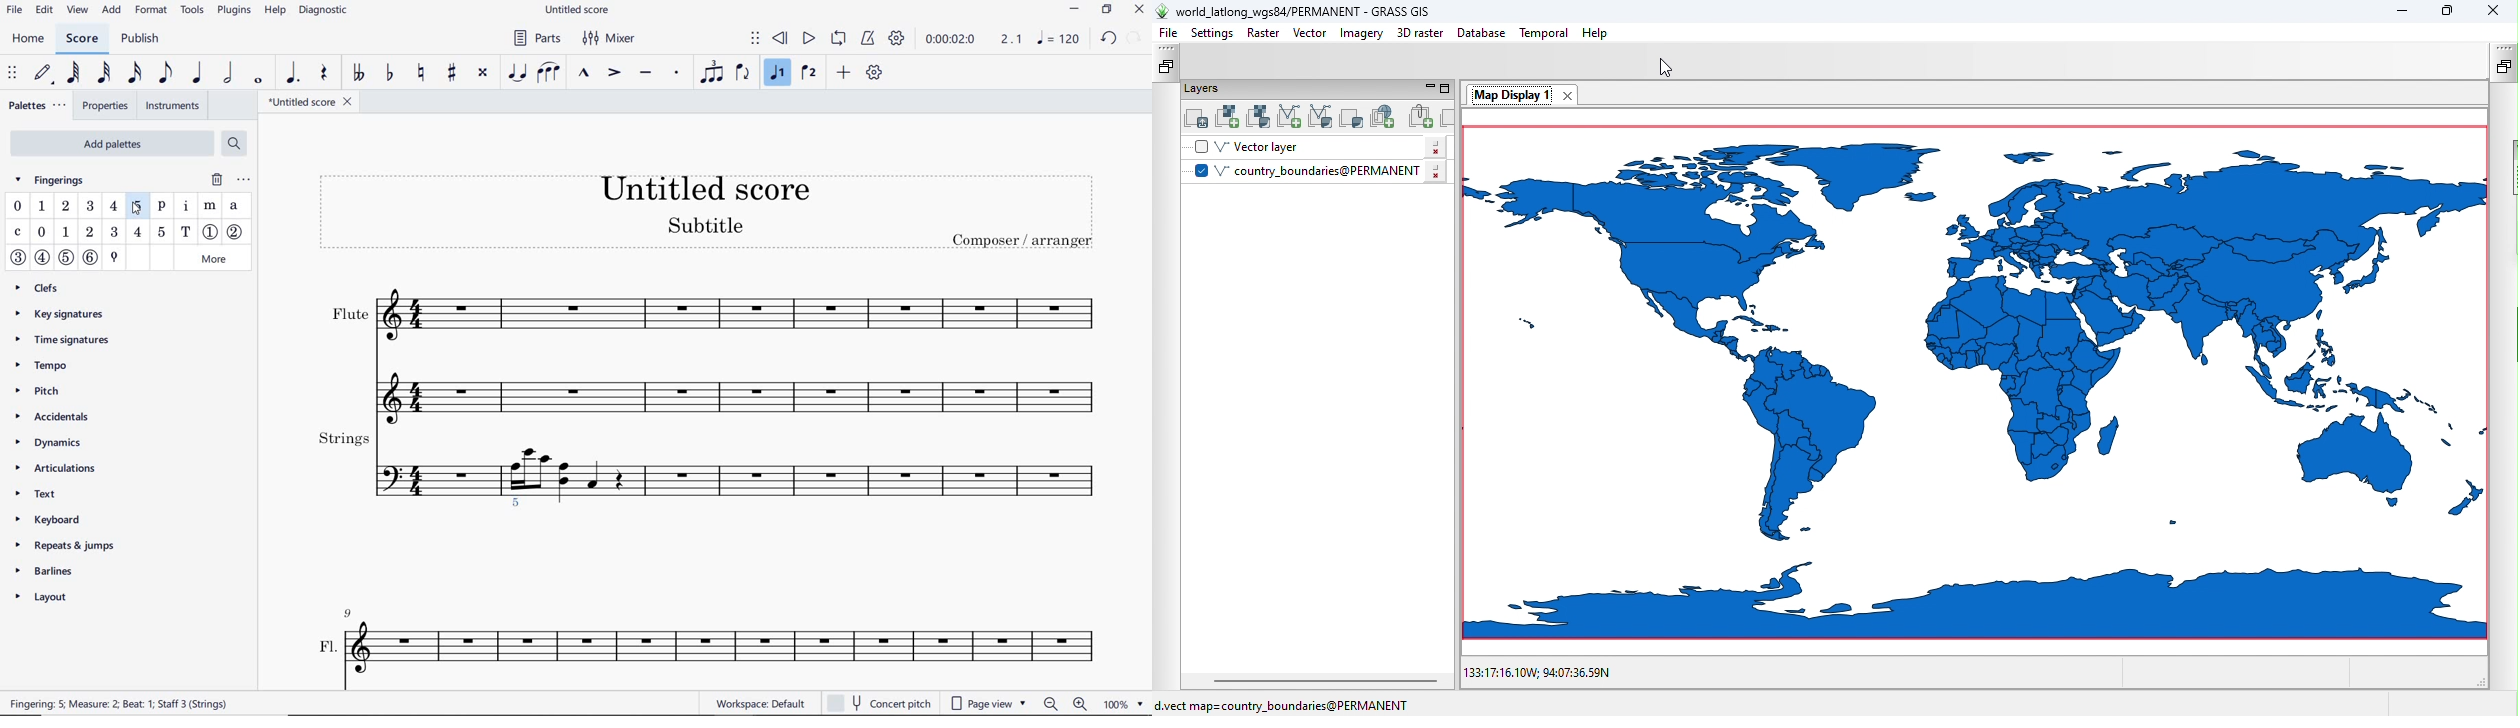 This screenshot has width=2520, height=728. What do you see at coordinates (868, 40) in the screenshot?
I see `metronome` at bounding box center [868, 40].